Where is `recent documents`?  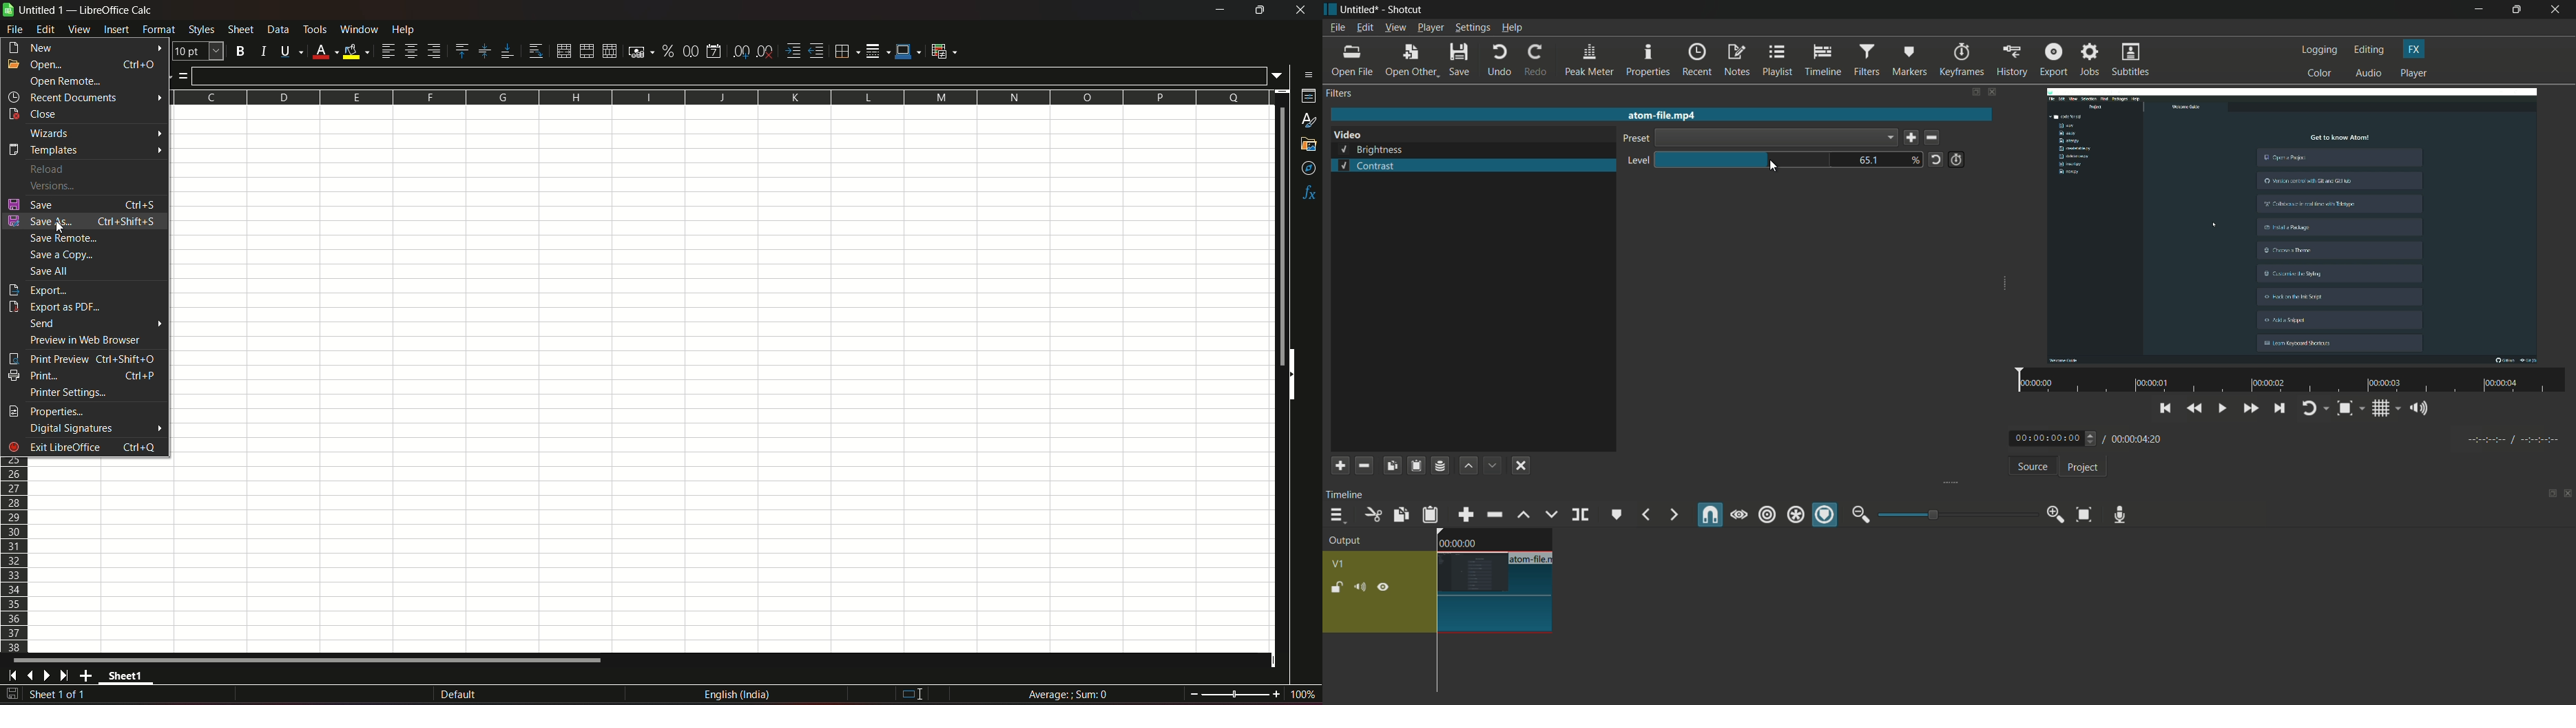
recent documents is located at coordinates (85, 97).